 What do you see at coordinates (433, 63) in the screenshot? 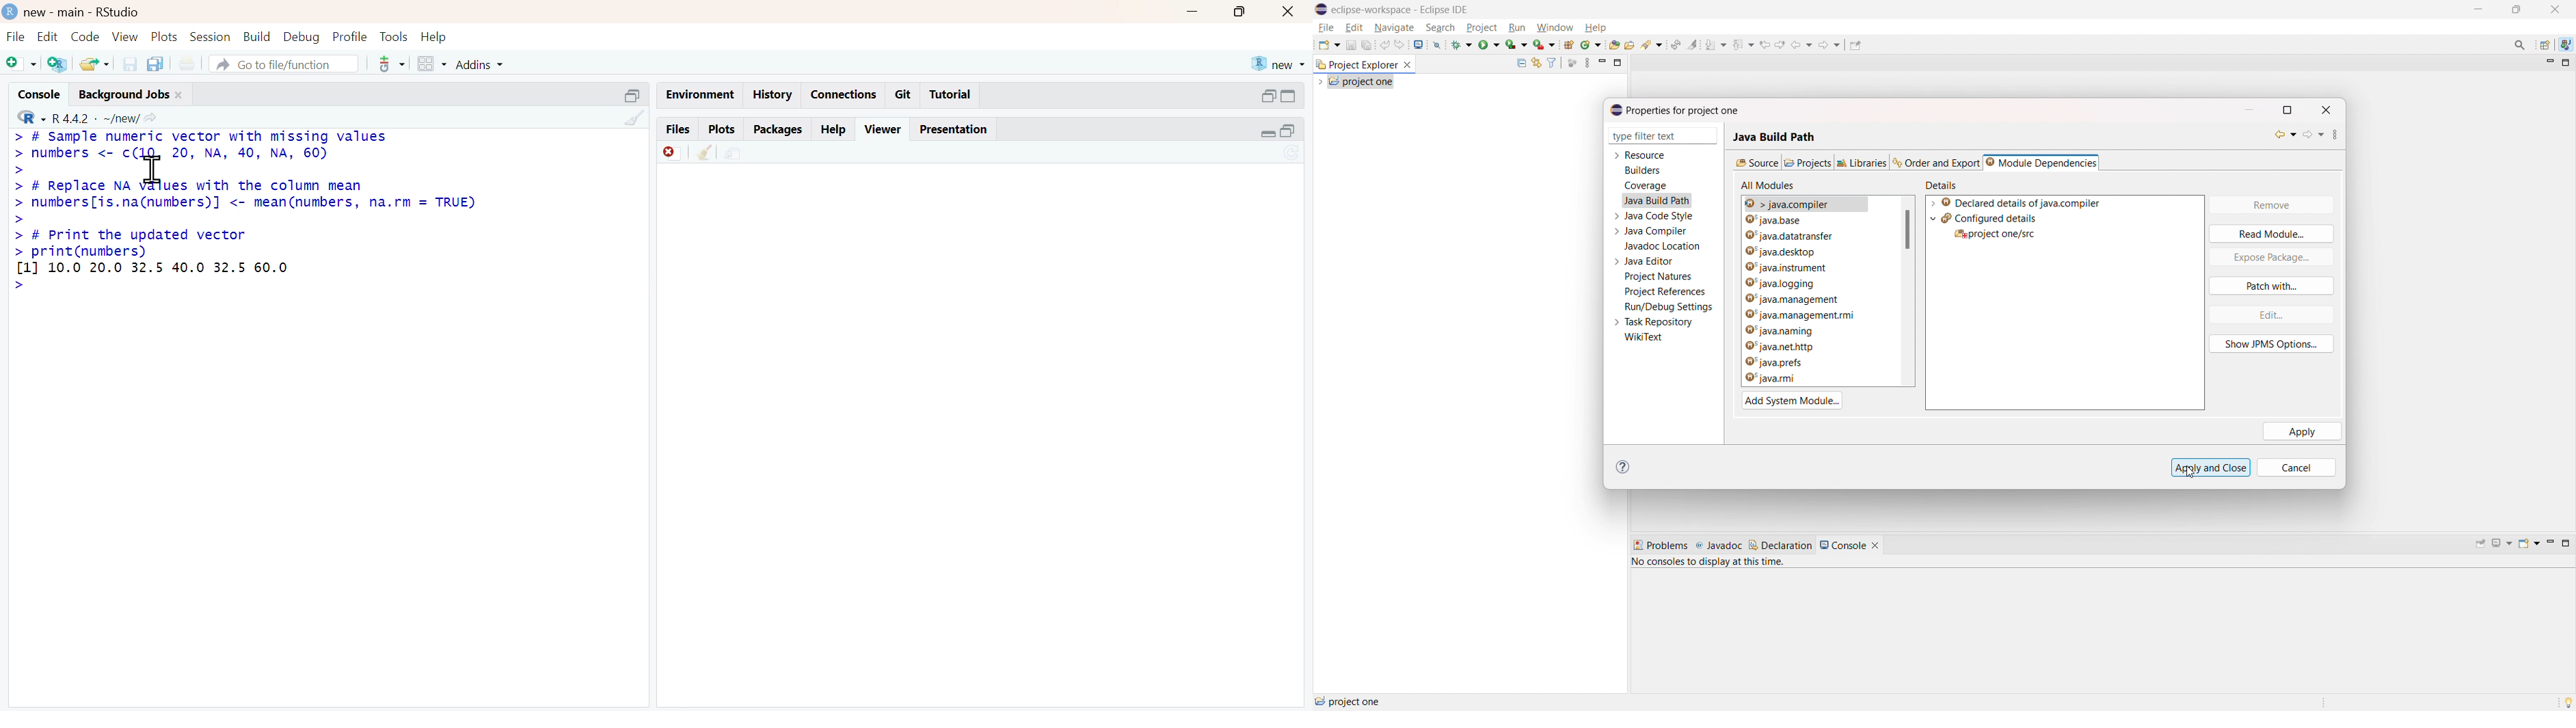
I see `grid` at bounding box center [433, 63].